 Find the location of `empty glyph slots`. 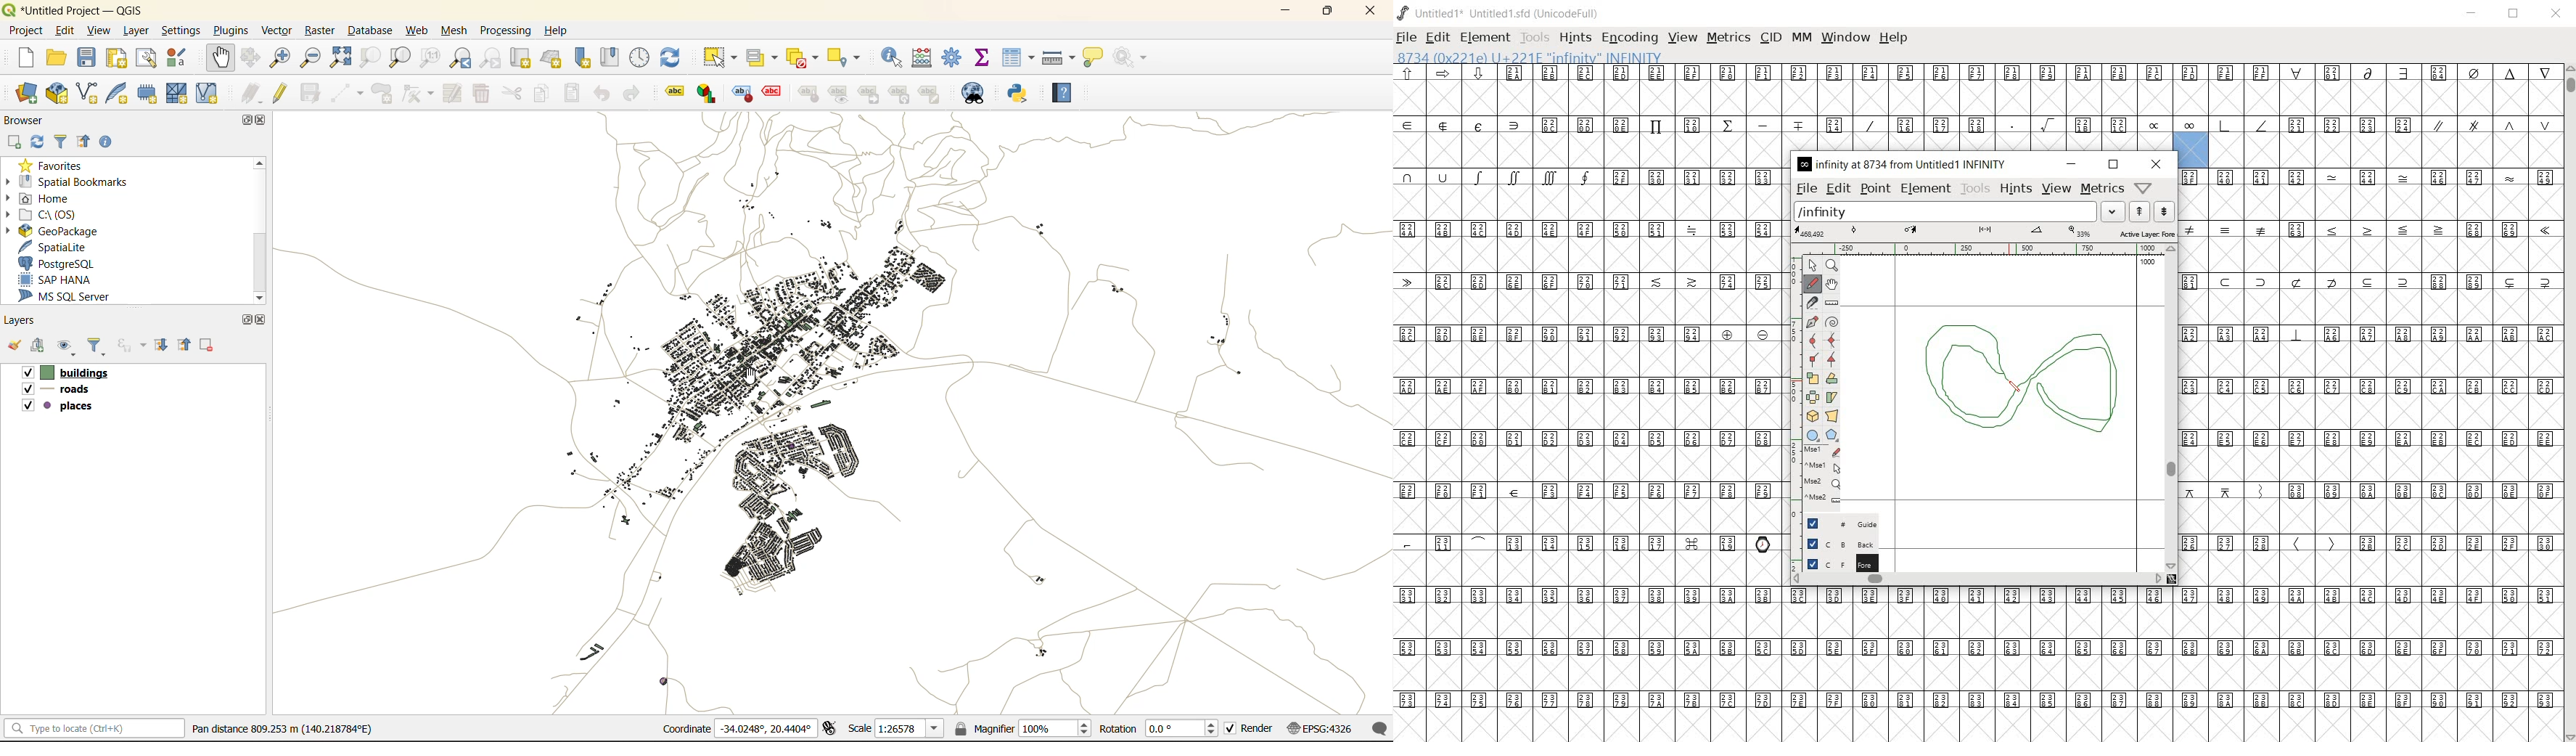

empty glyph slots is located at coordinates (1588, 255).